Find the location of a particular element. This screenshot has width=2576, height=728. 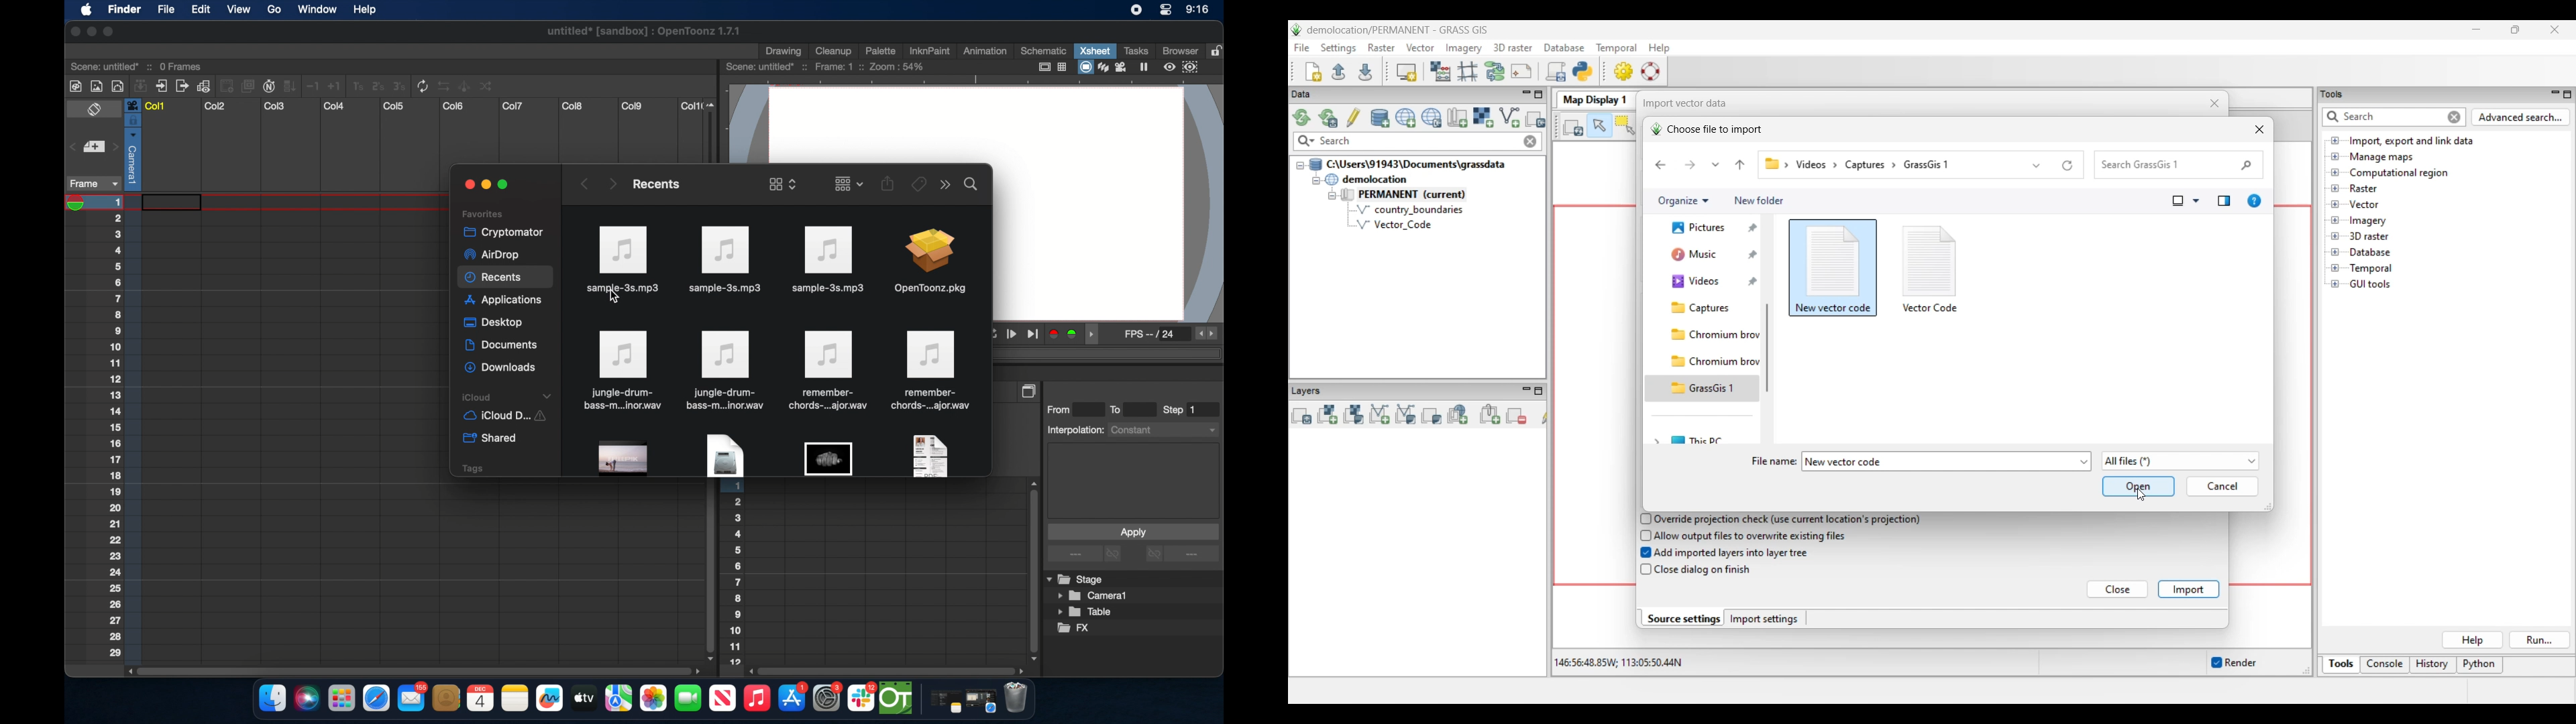

maximize is located at coordinates (109, 32).